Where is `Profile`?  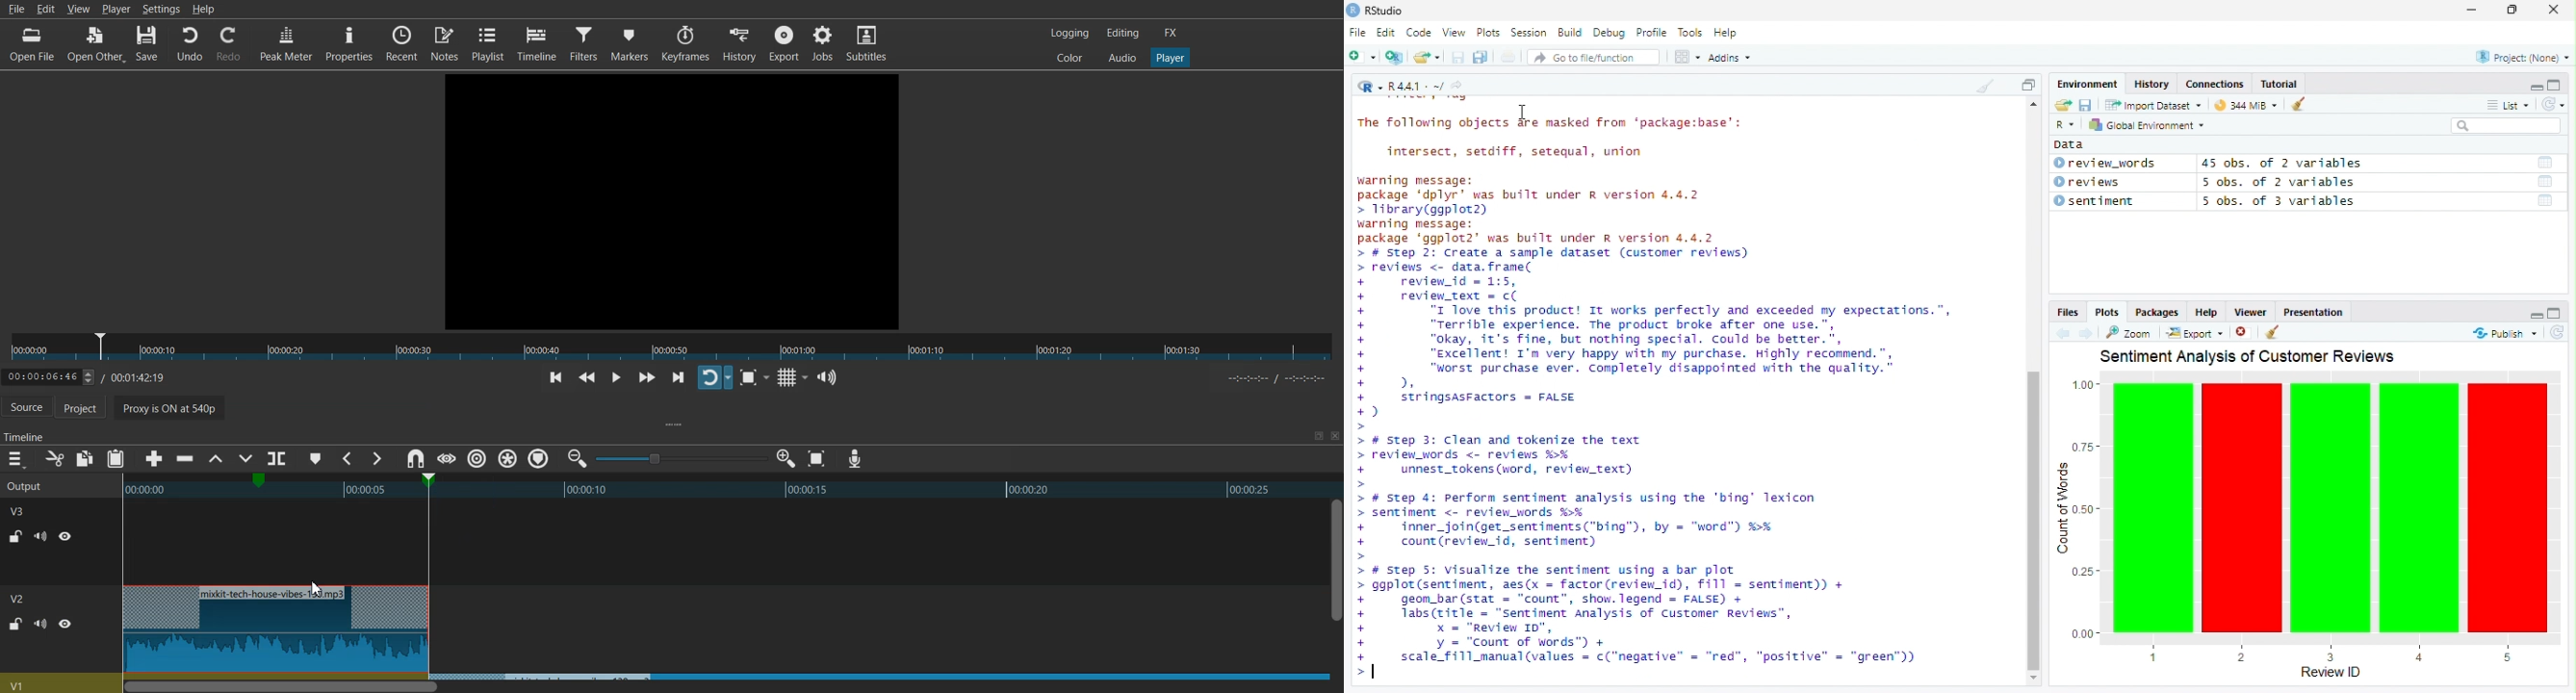
Profile is located at coordinates (1651, 32).